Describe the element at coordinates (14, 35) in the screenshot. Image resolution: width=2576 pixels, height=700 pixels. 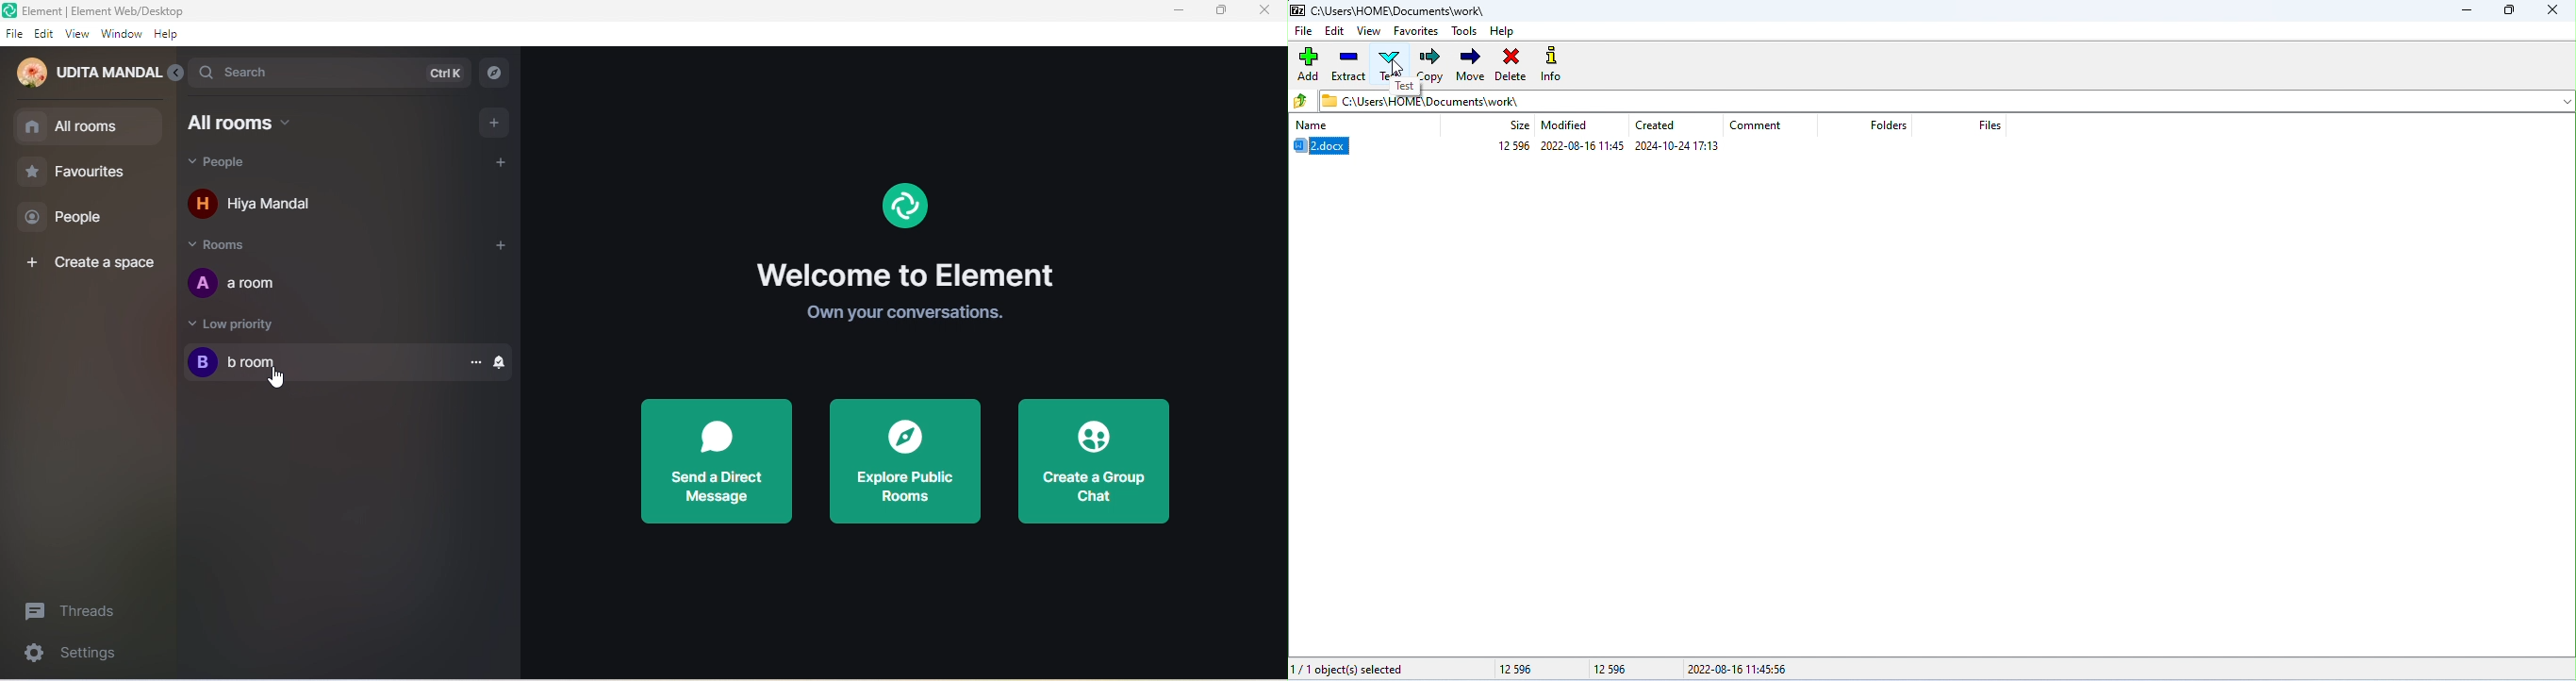
I see `file` at that location.